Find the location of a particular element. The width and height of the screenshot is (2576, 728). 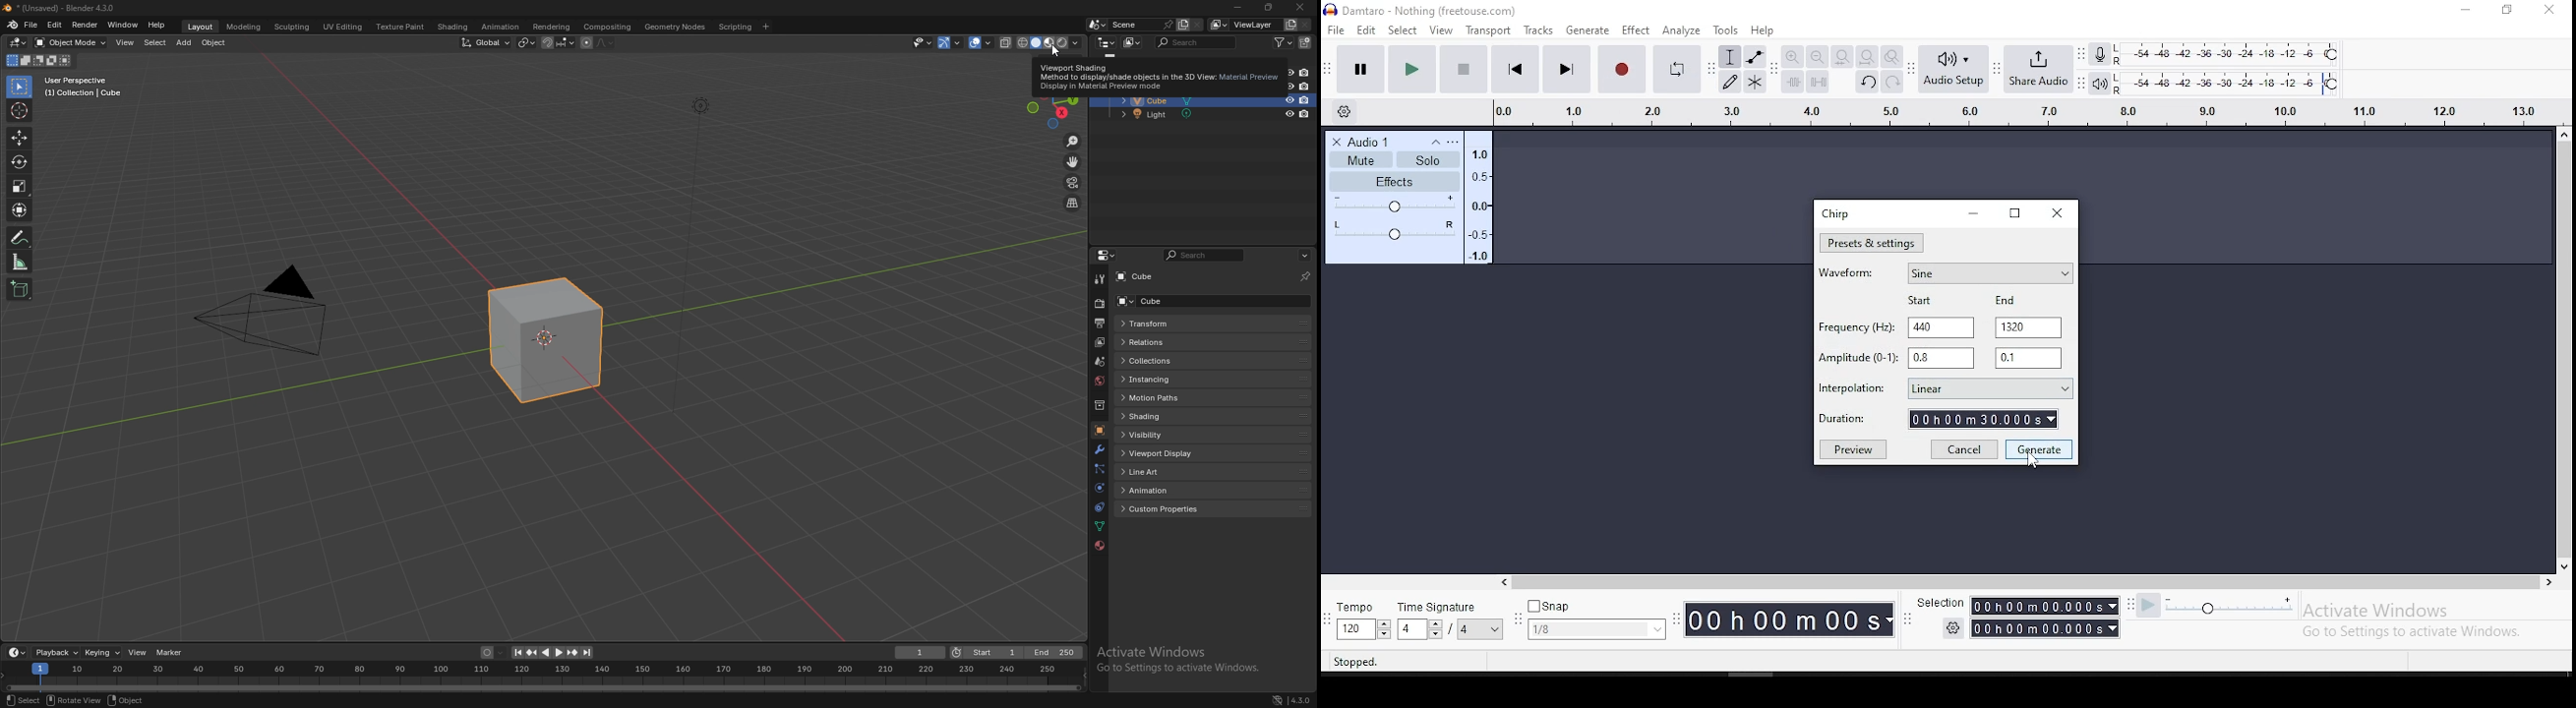

zoom toggle is located at coordinates (1892, 56).